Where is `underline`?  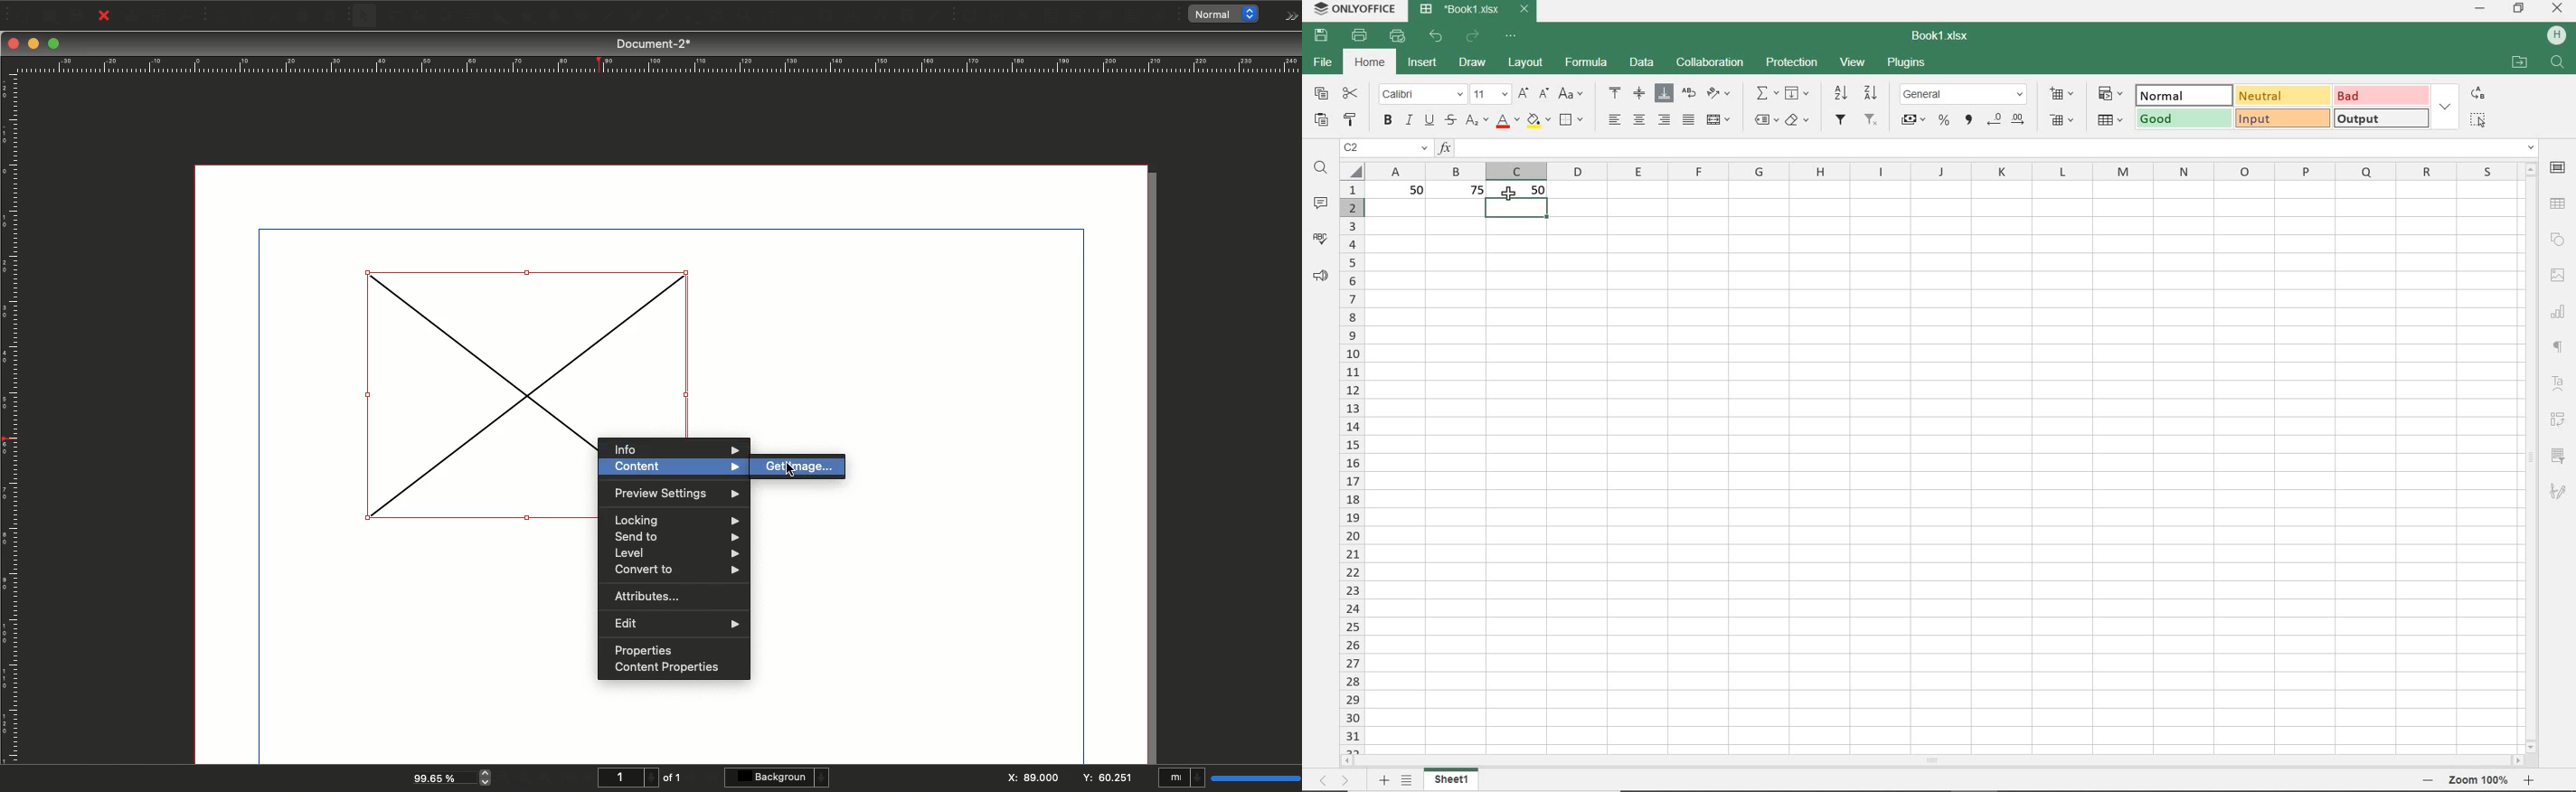 underline is located at coordinates (1429, 122).